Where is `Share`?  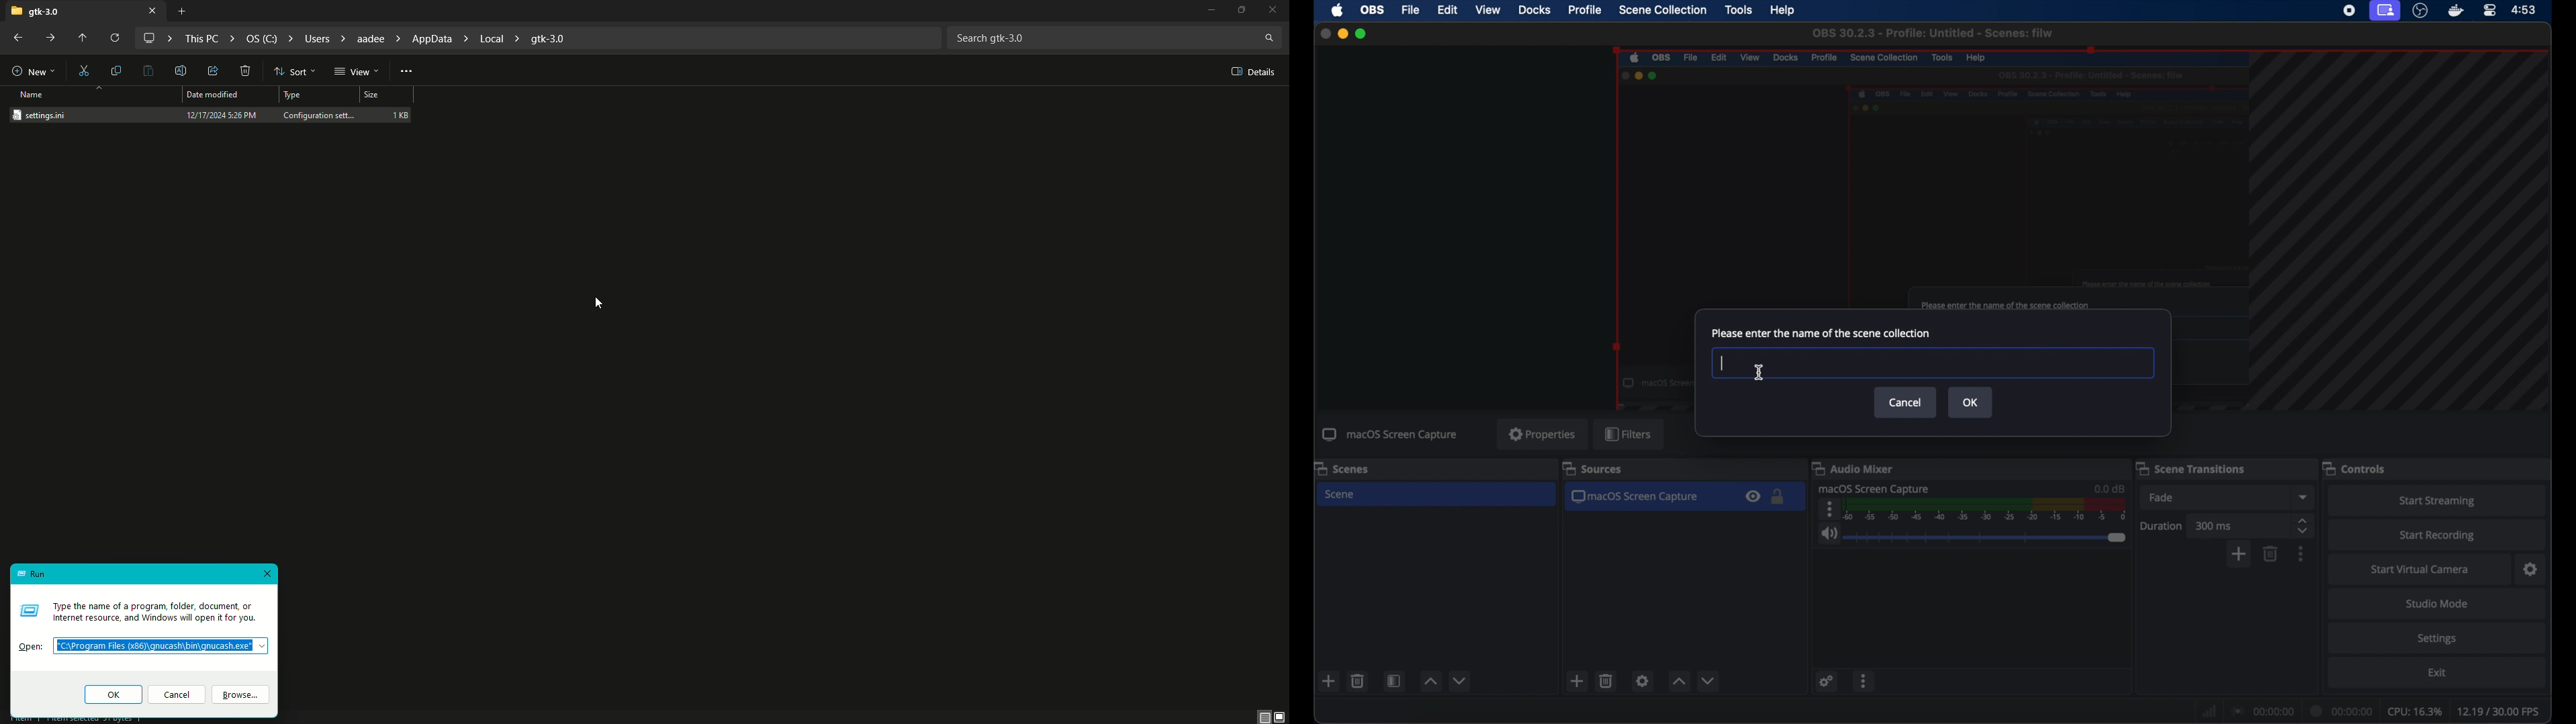
Share is located at coordinates (211, 72).